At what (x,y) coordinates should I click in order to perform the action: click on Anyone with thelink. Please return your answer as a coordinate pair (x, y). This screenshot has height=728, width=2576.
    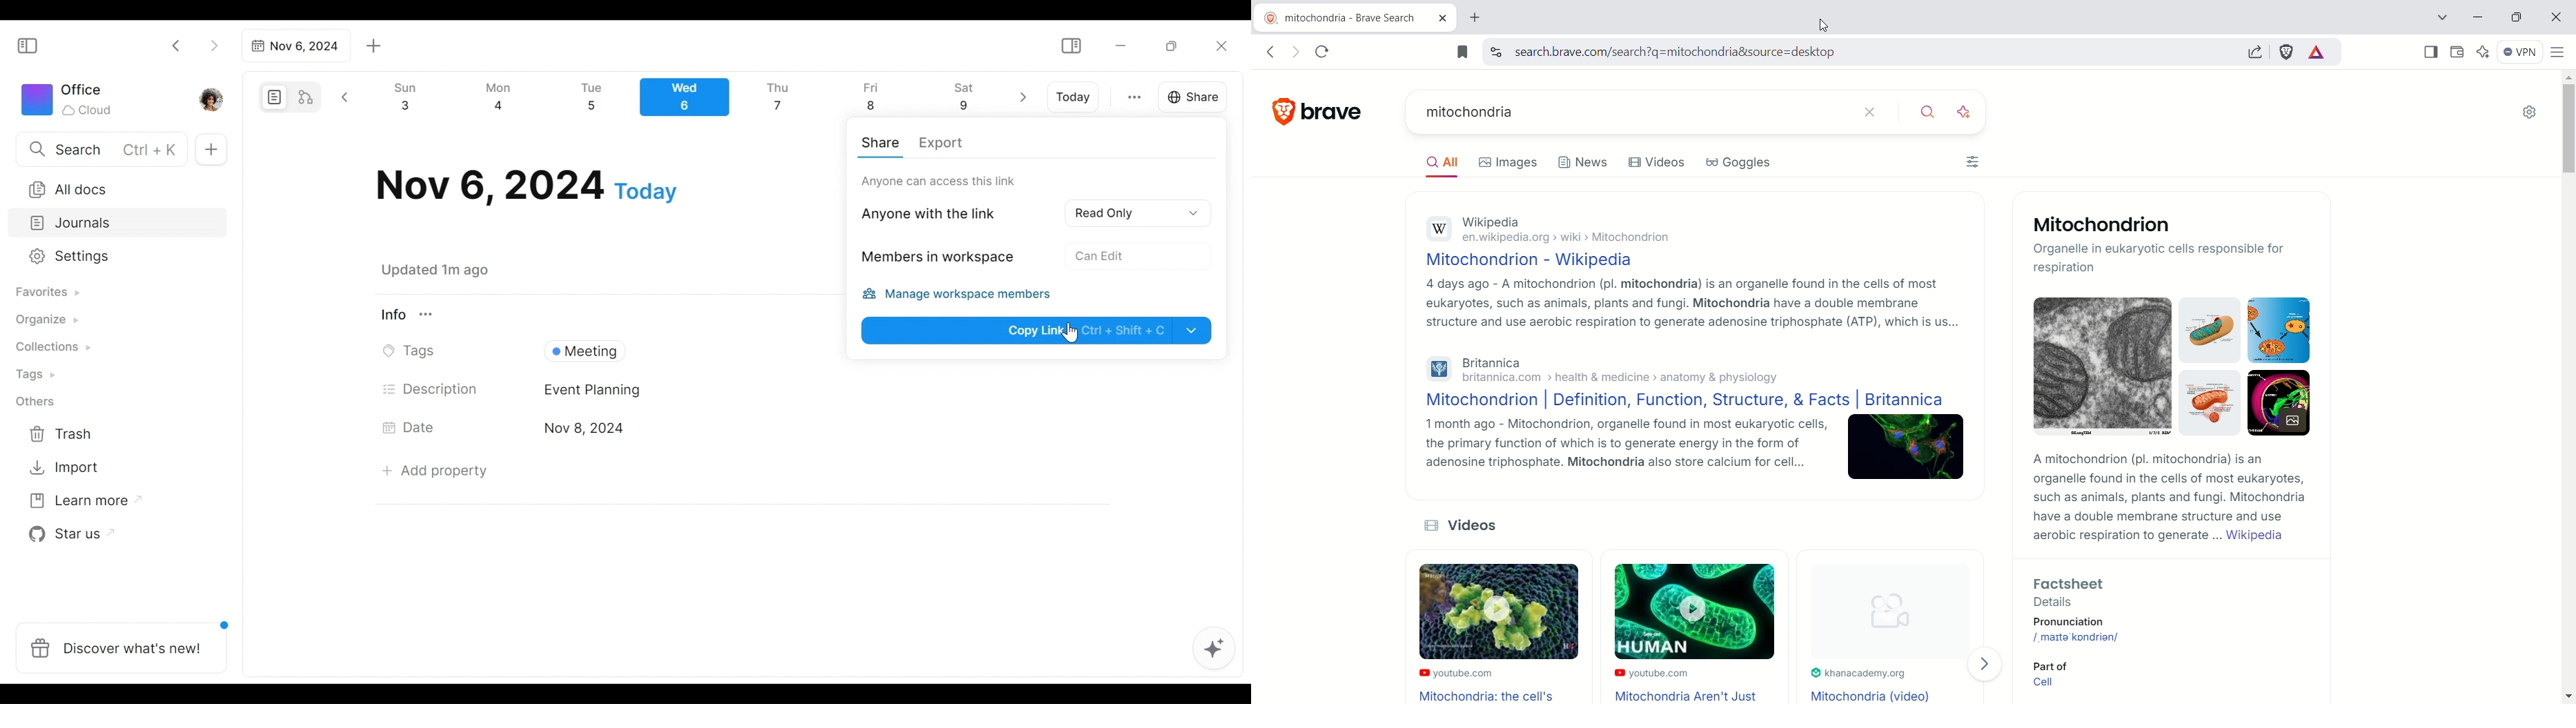
    Looking at the image, I should click on (940, 213).